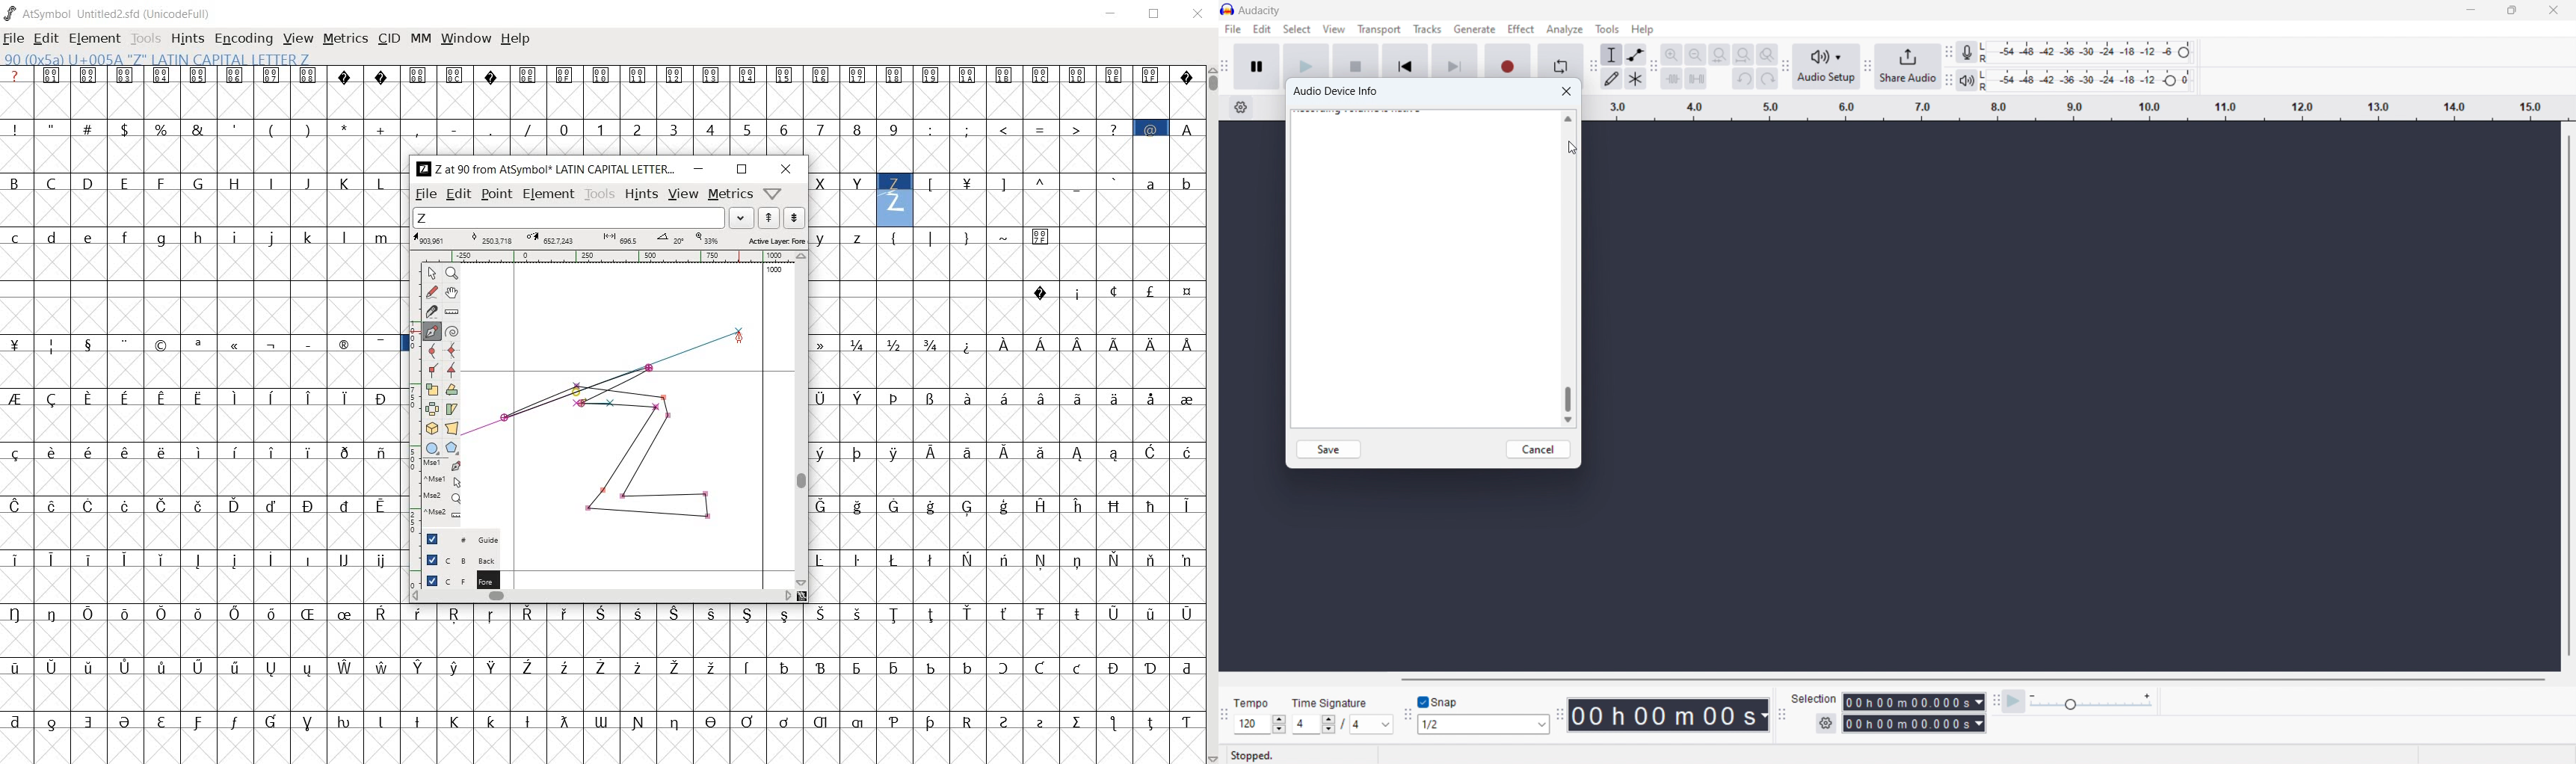  Describe the element at coordinates (1743, 79) in the screenshot. I see `undo` at that location.